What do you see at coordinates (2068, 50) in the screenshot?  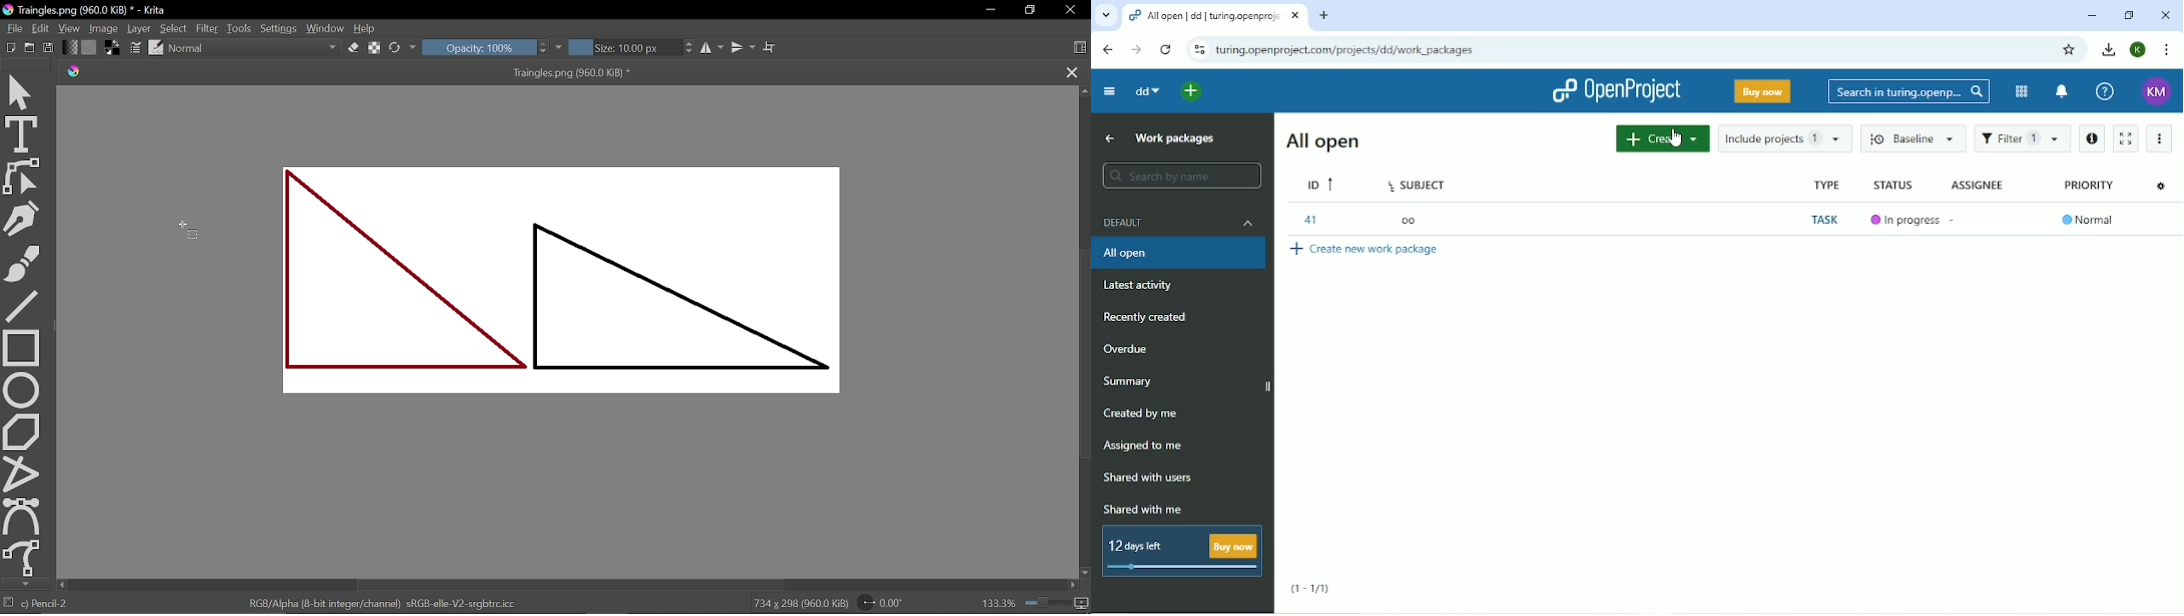 I see `Bookmark this tab` at bounding box center [2068, 50].